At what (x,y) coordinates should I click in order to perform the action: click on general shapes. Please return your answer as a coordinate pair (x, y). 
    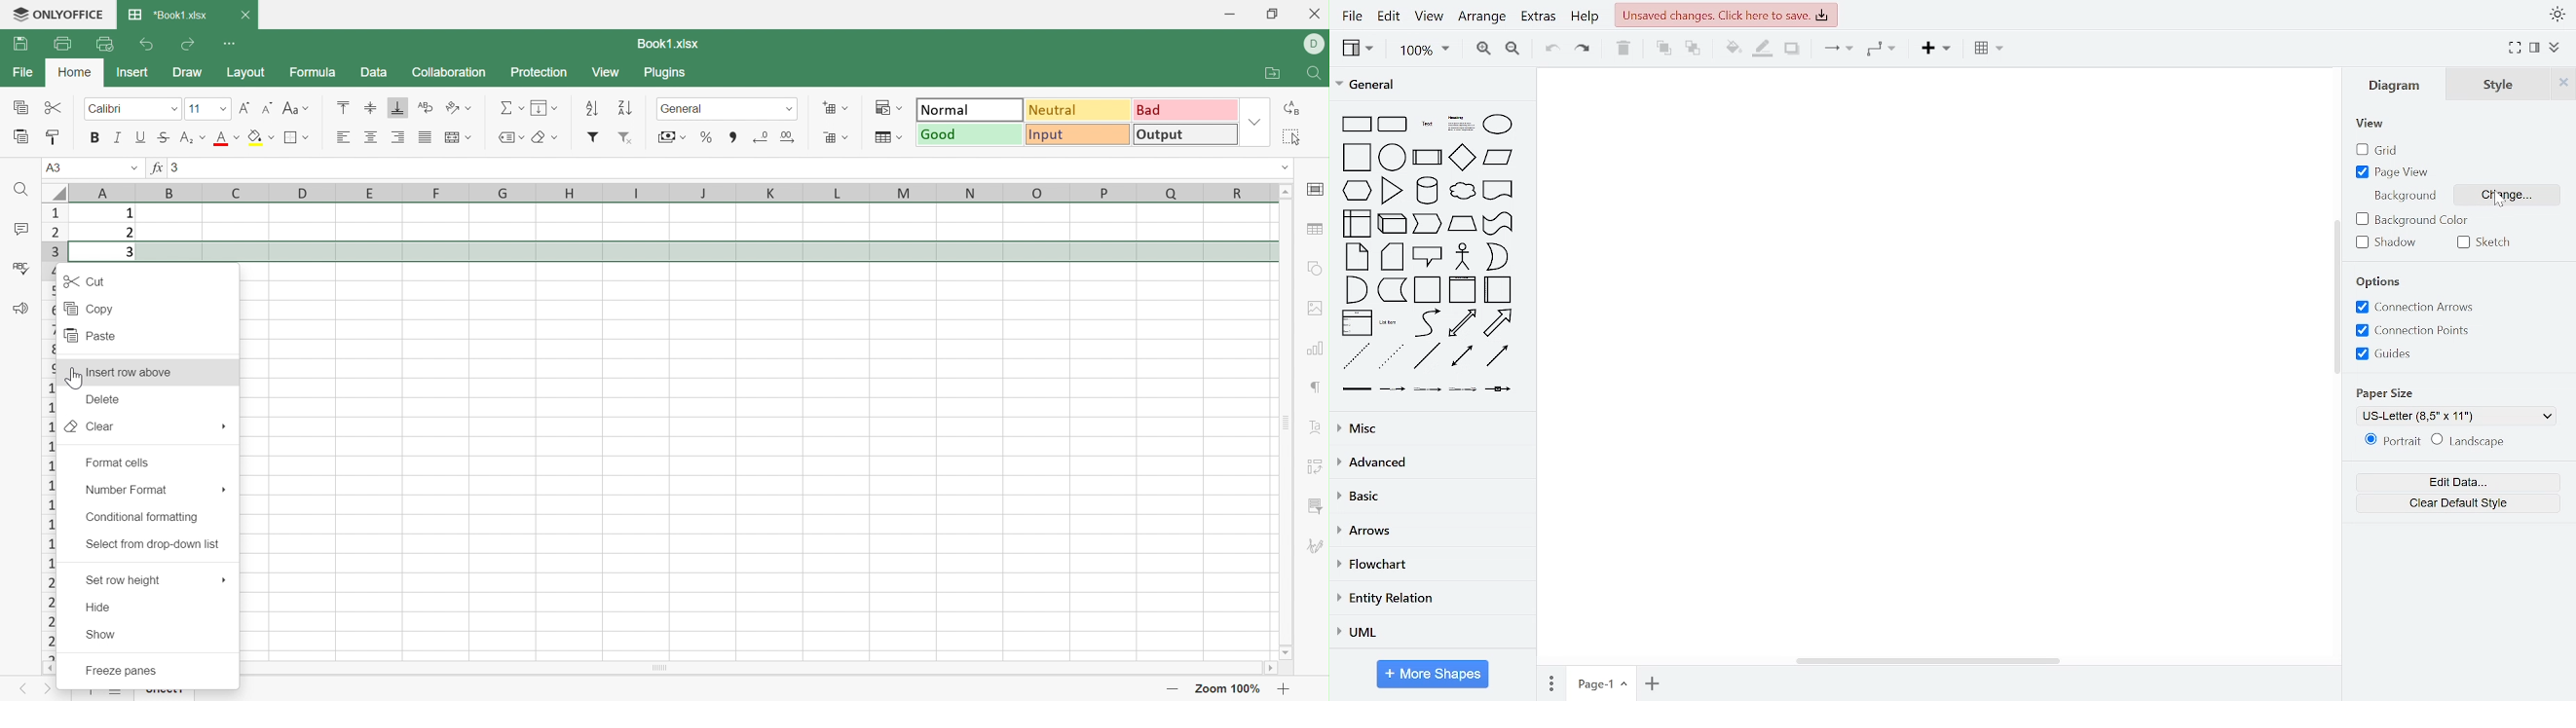
    Looking at the image, I should click on (1461, 255).